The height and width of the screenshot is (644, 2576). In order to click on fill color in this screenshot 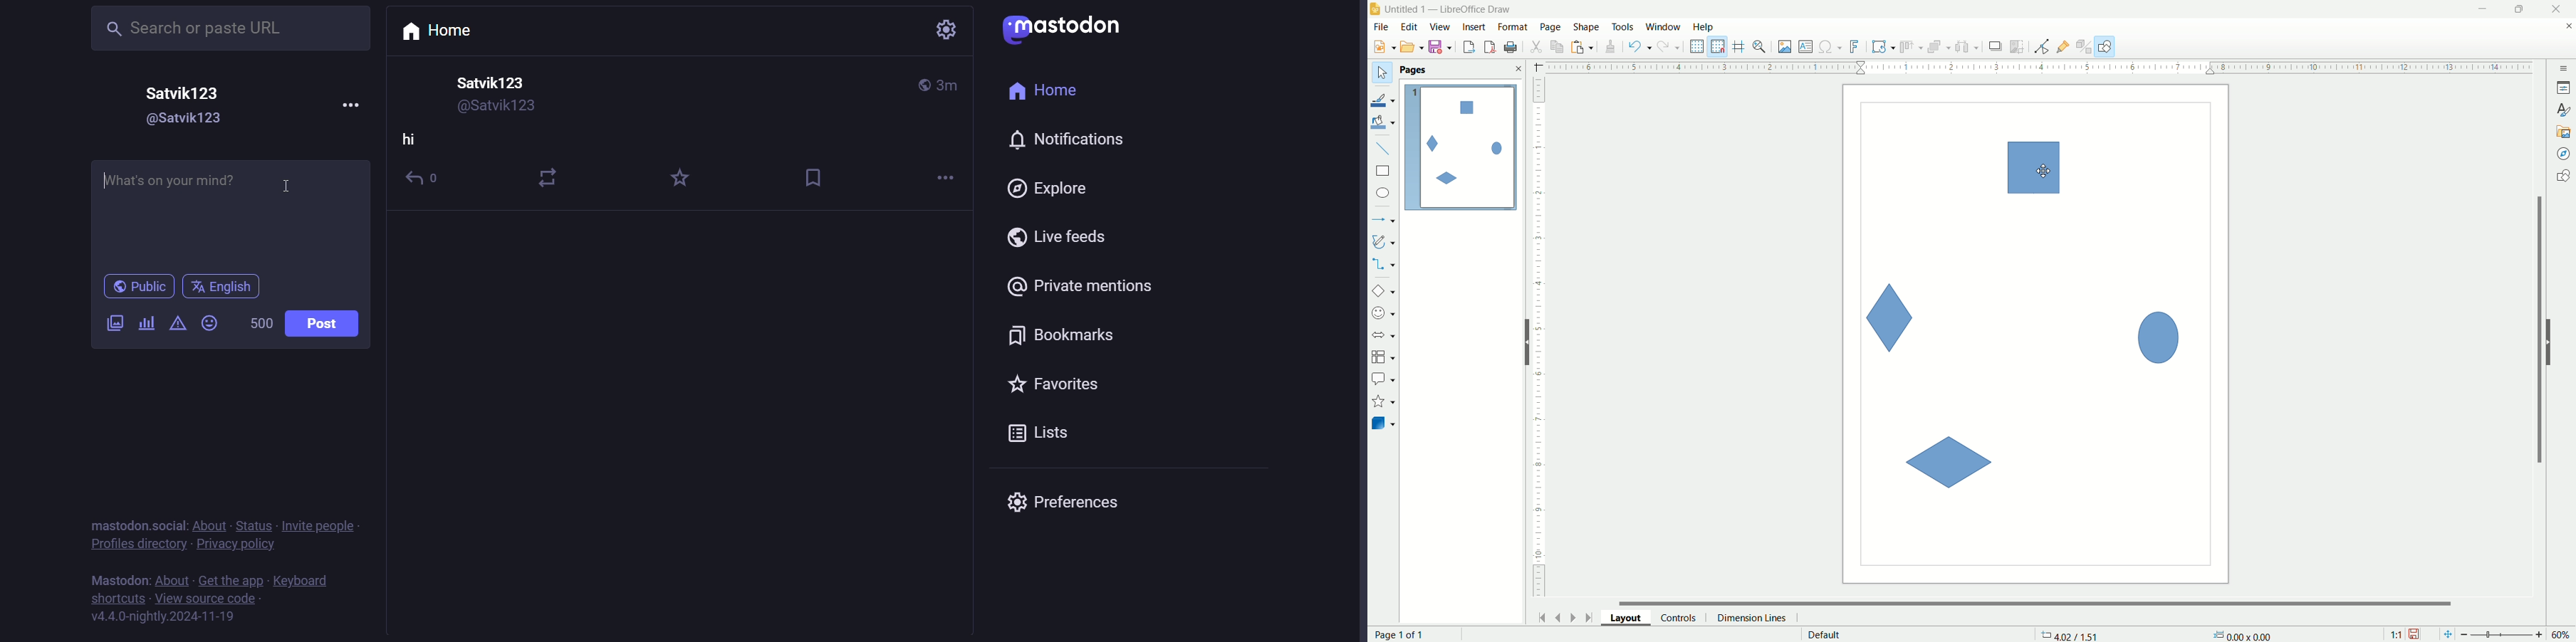, I will do `click(1384, 123)`.